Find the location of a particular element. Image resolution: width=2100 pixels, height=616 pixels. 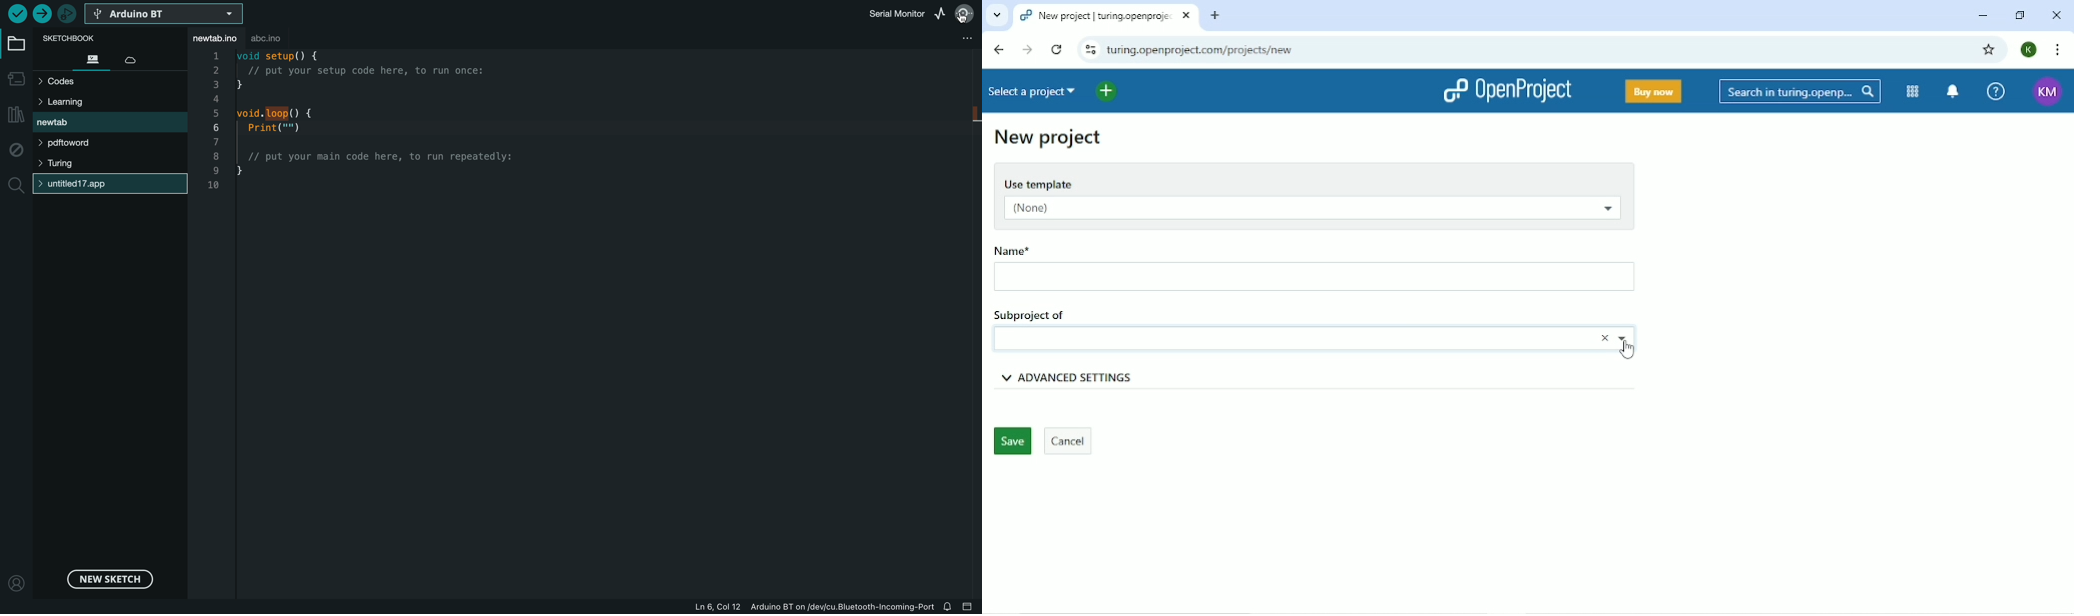

To notification center is located at coordinates (1954, 91).